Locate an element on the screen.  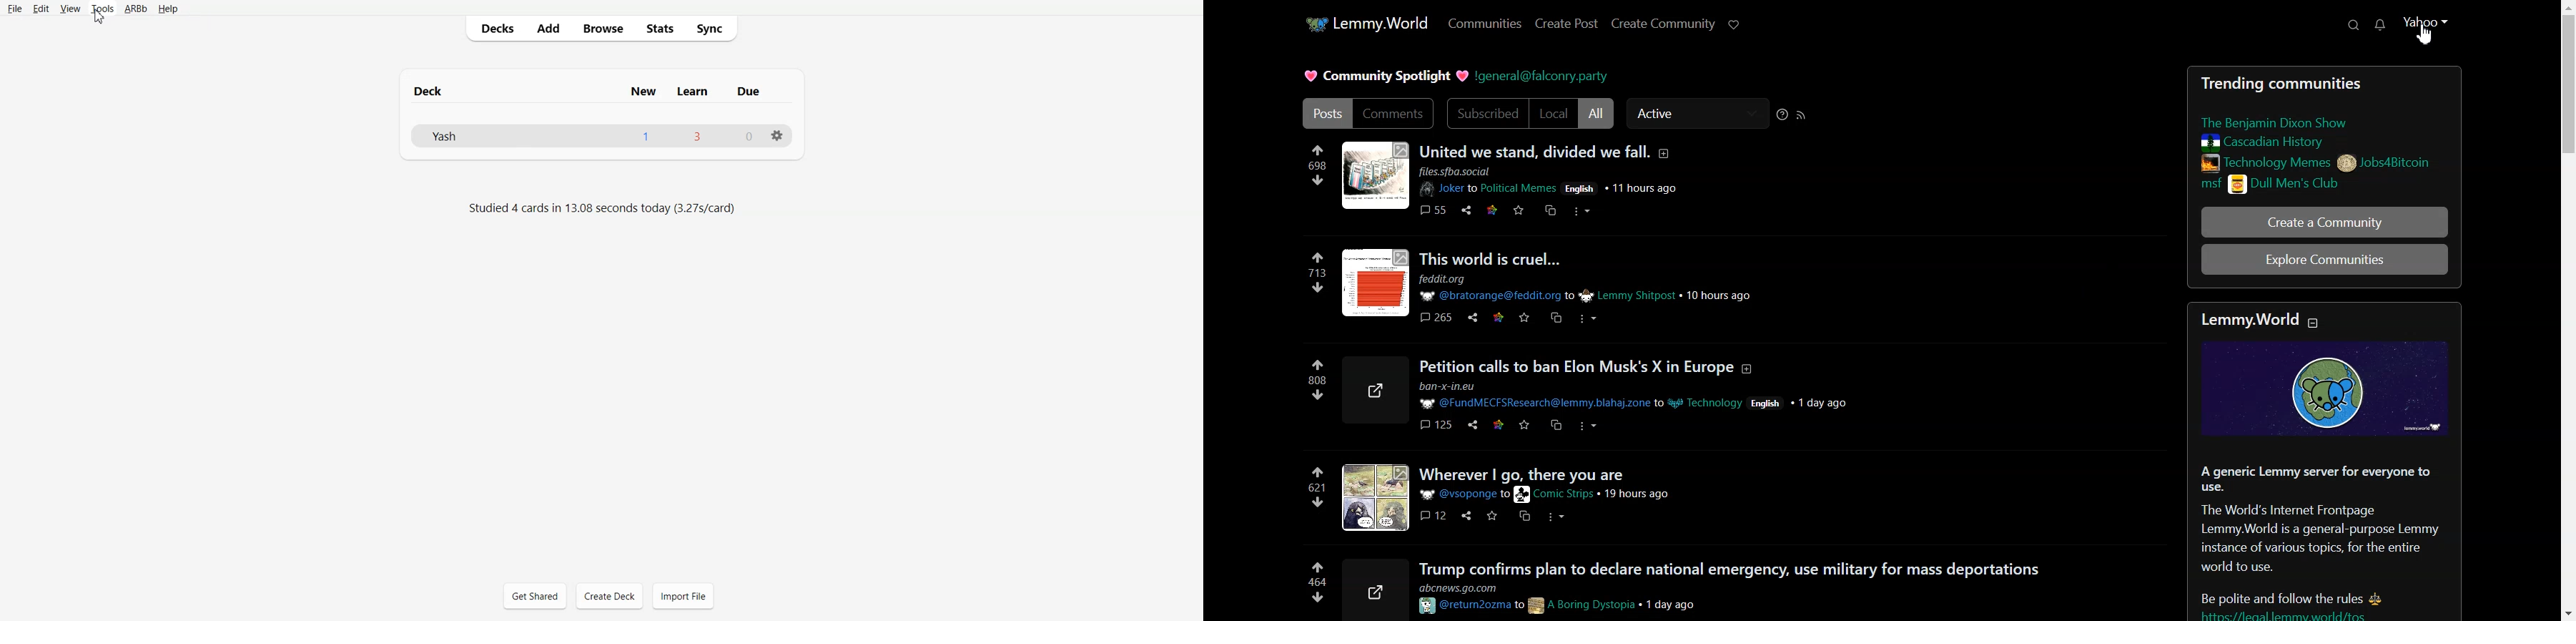
Get Shared is located at coordinates (535, 596).